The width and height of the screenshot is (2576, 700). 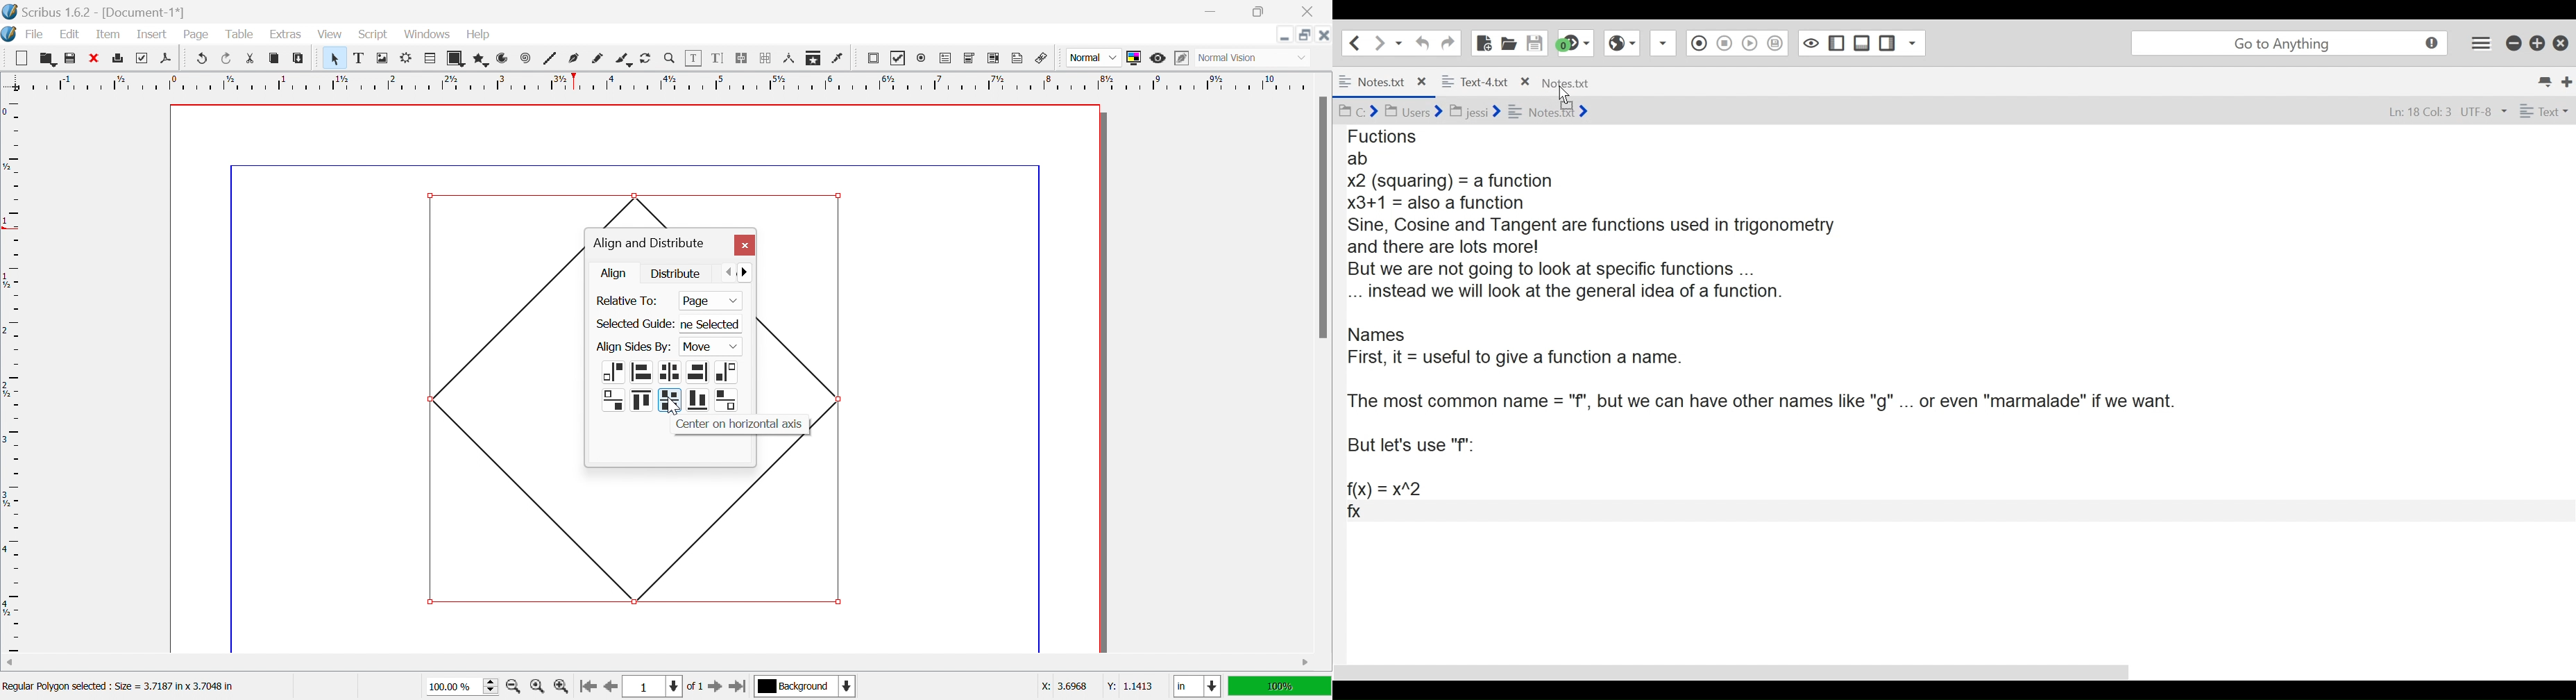 I want to click on Measurements, so click(x=790, y=59).